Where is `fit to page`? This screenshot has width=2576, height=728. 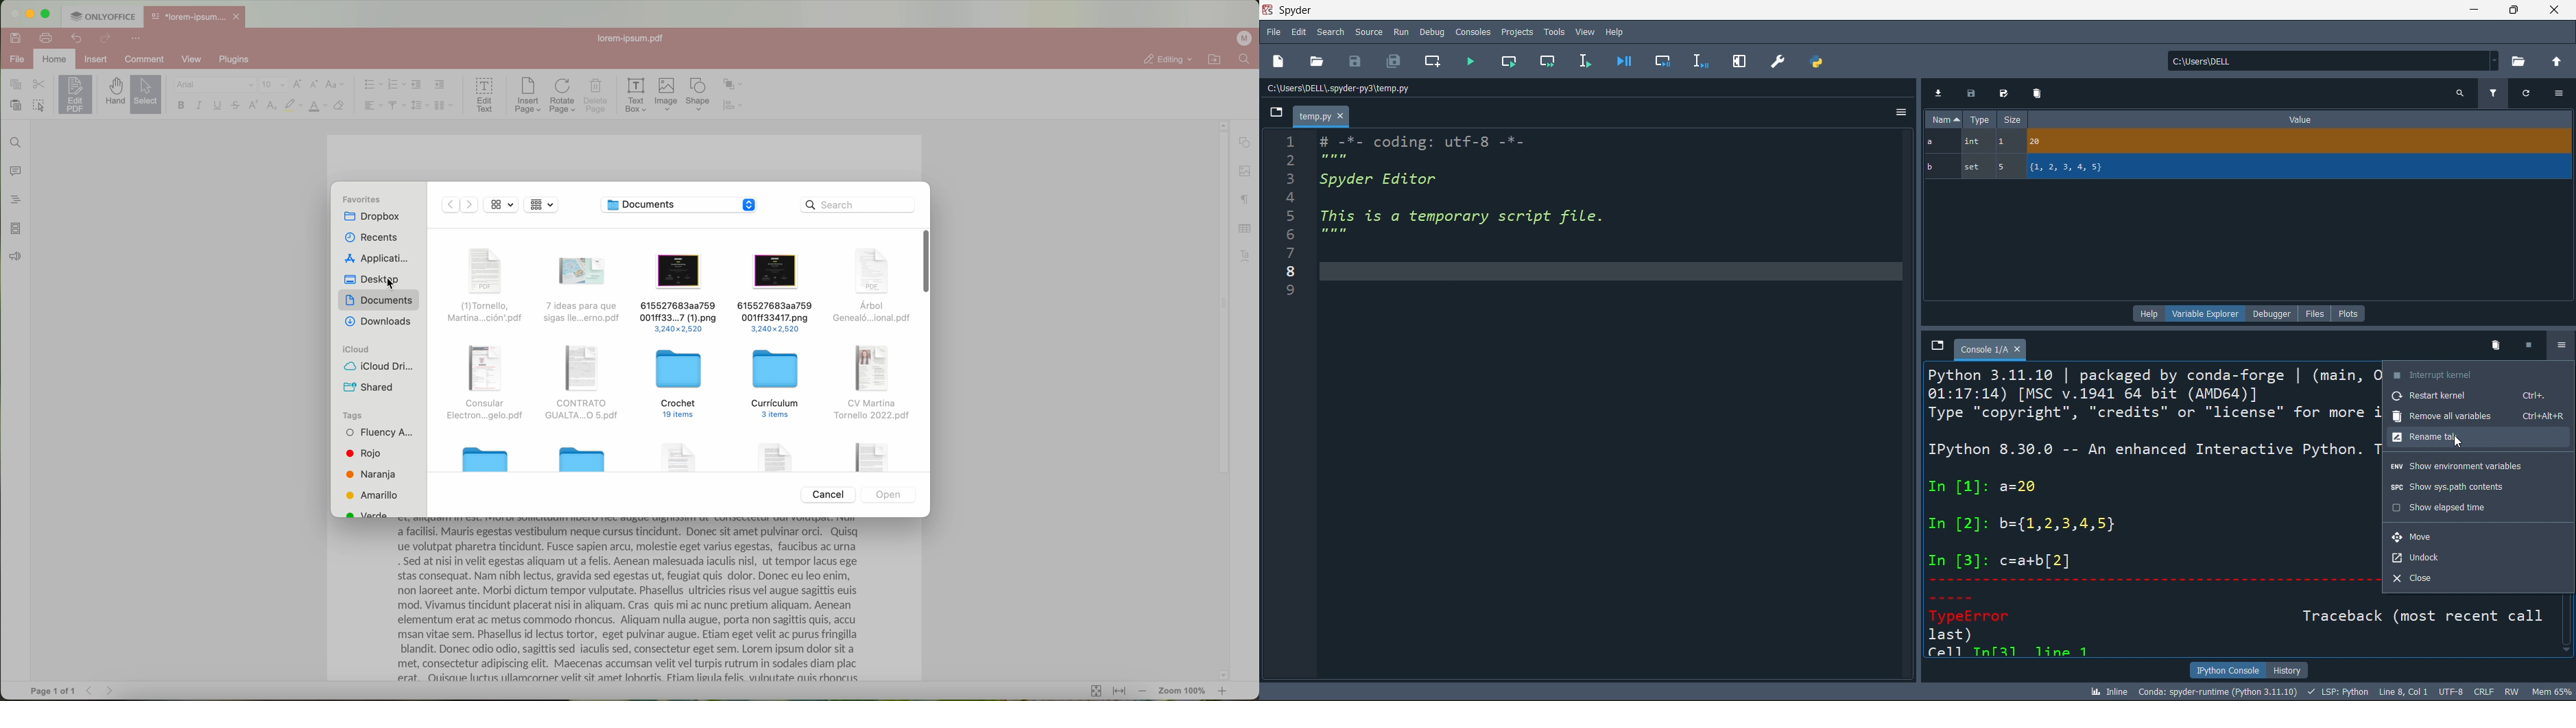 fit to page is located at coordinates (1095, 690).